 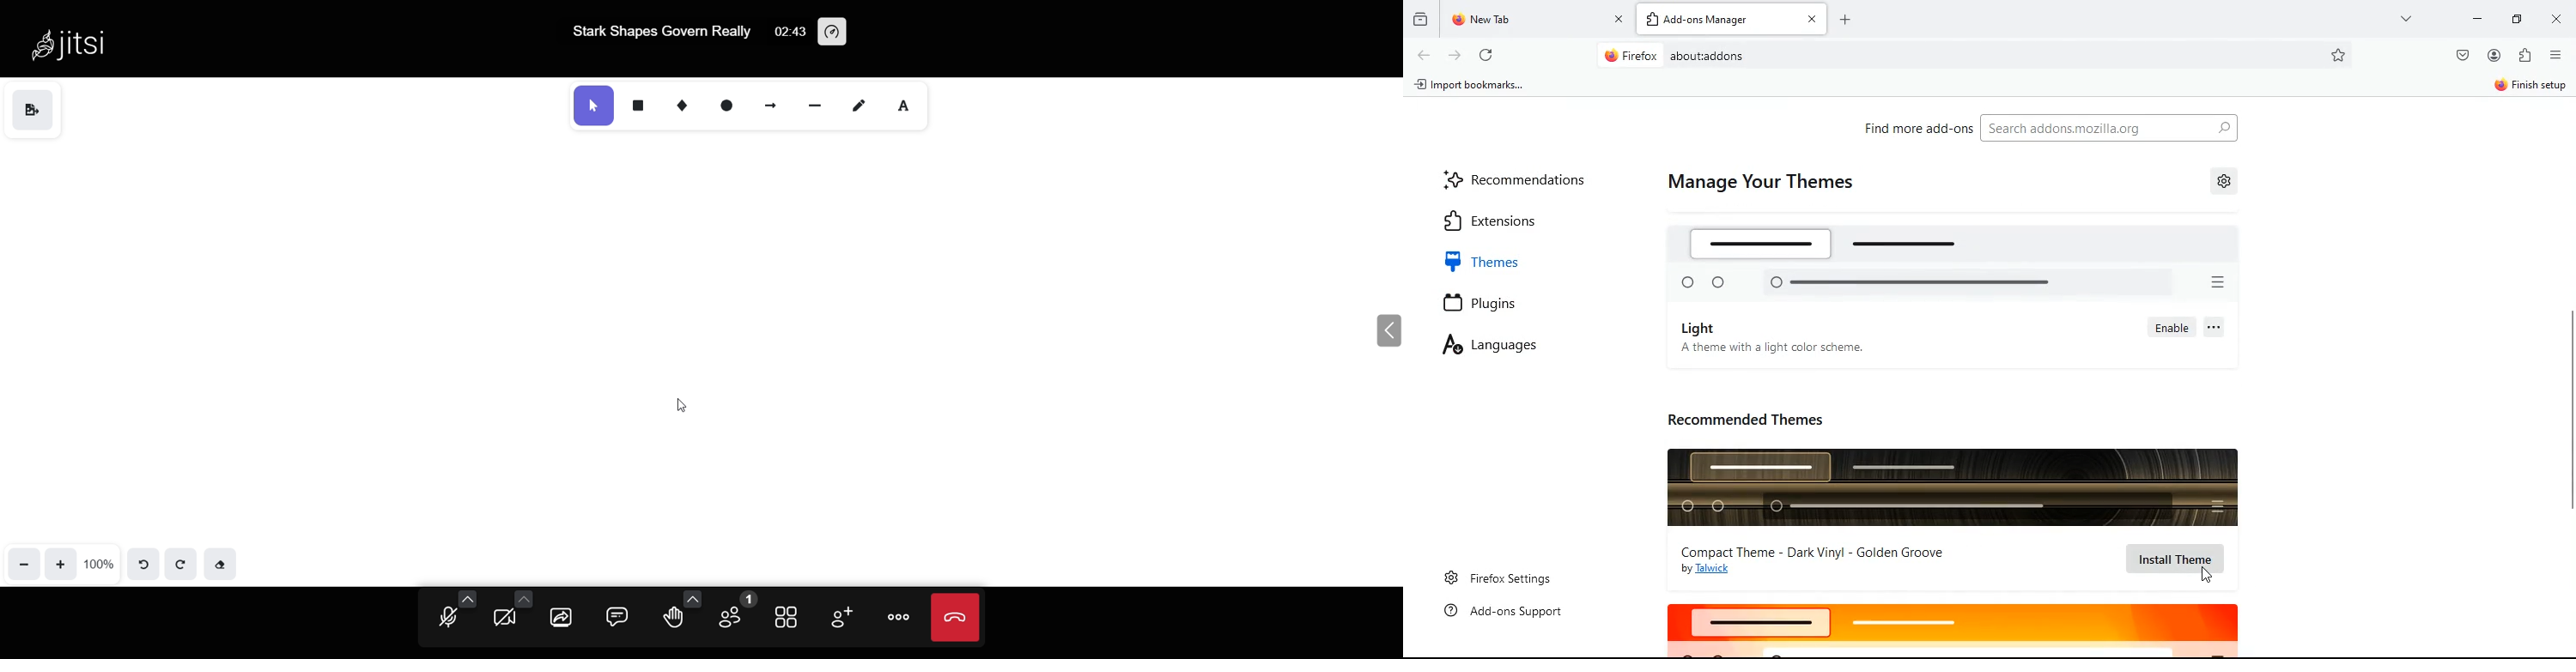 What do you see at coordinates (1967, 258) in the screenshot?
I see `logo` at bounding box center [1967, 258].